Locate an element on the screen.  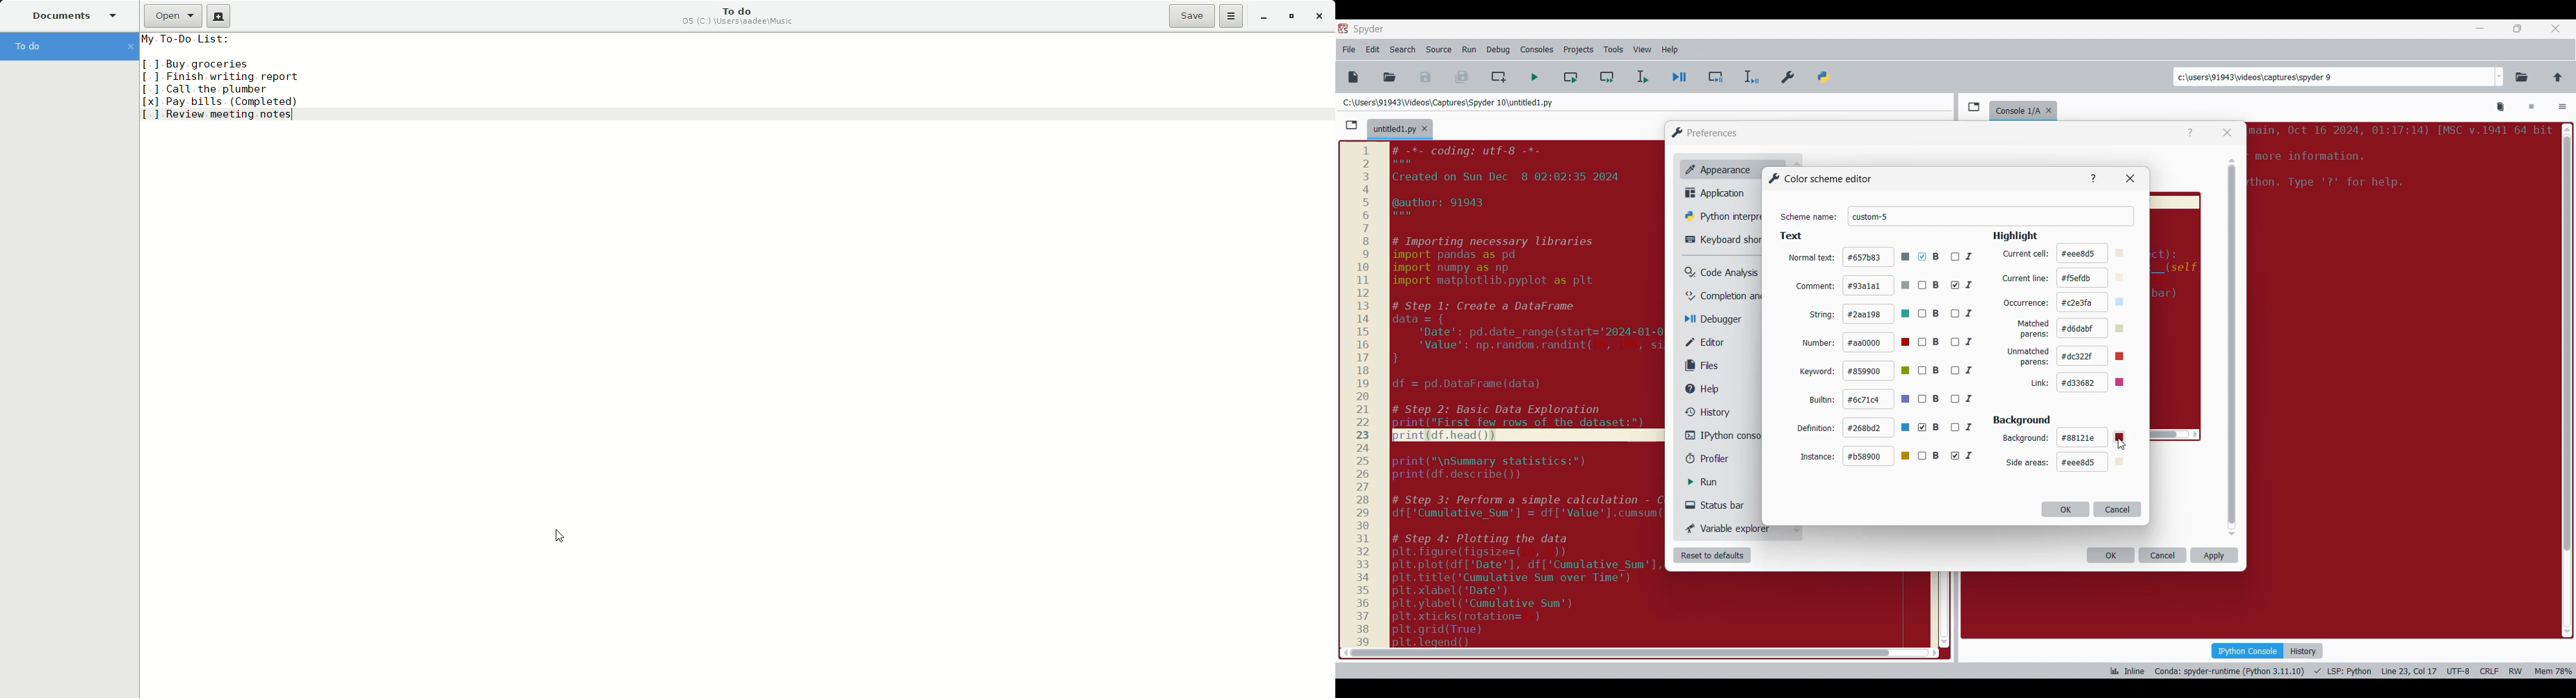
#859900 is located at coordinates (1878, 370).